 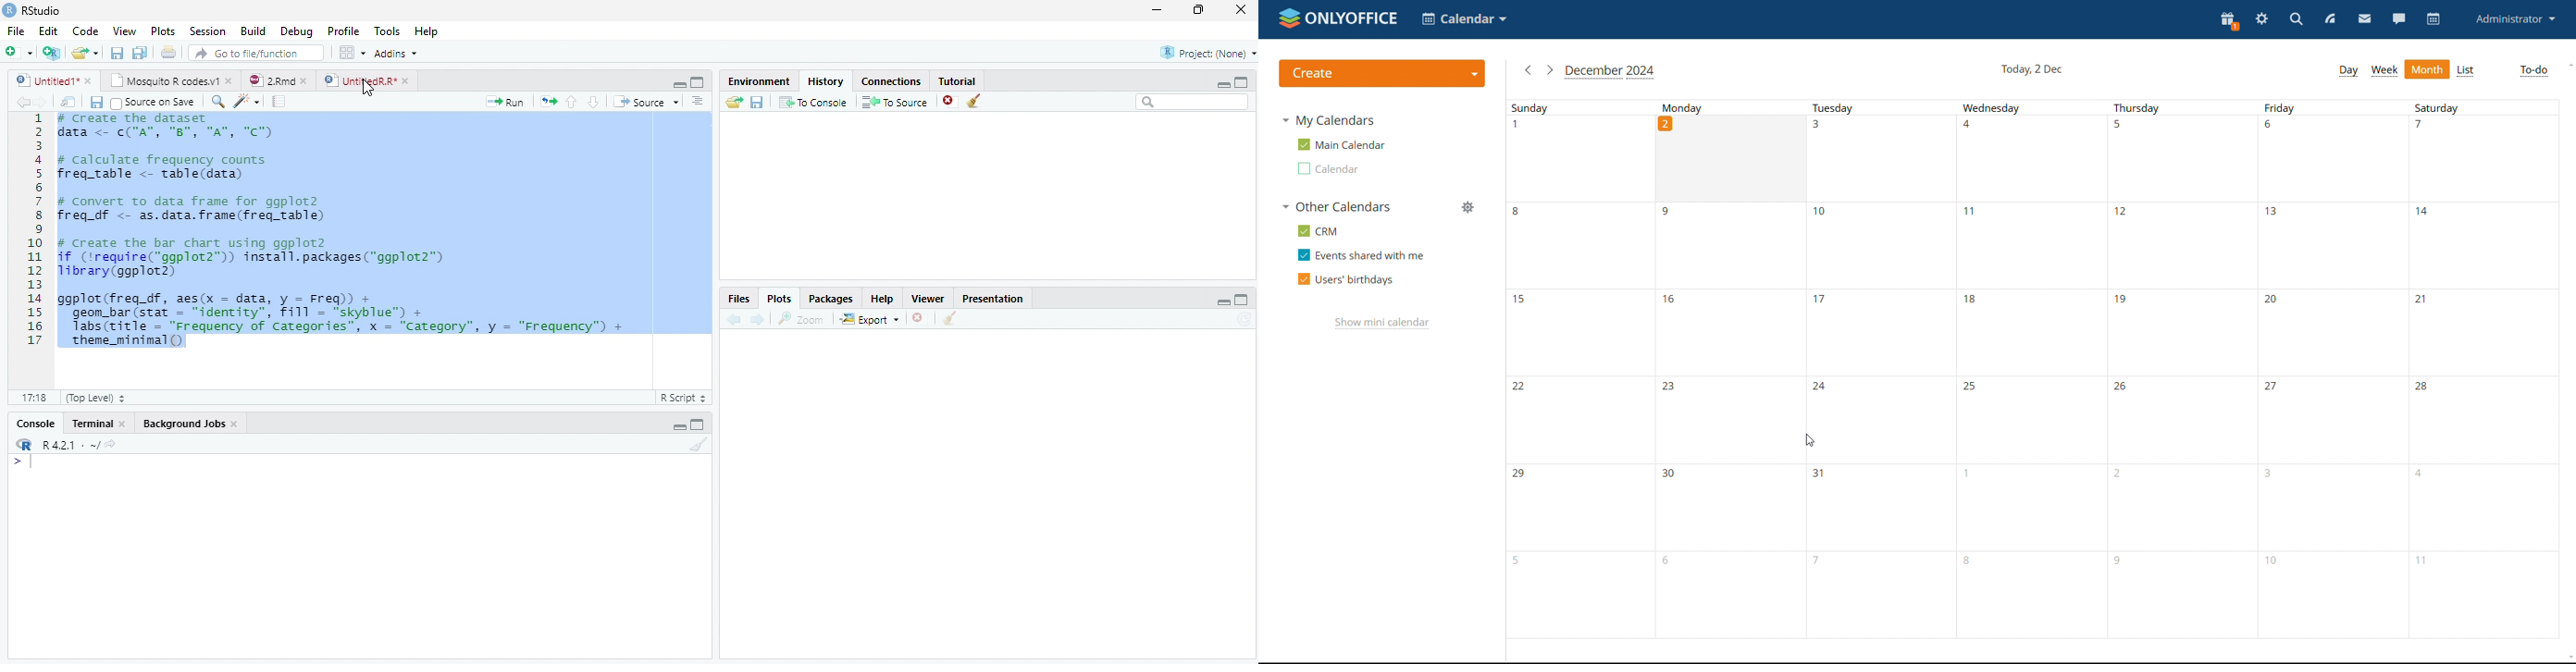 What do you see at coordinates (699, 102) in the screenshot?
I see `Aligns` at bounding box center [699, 102].